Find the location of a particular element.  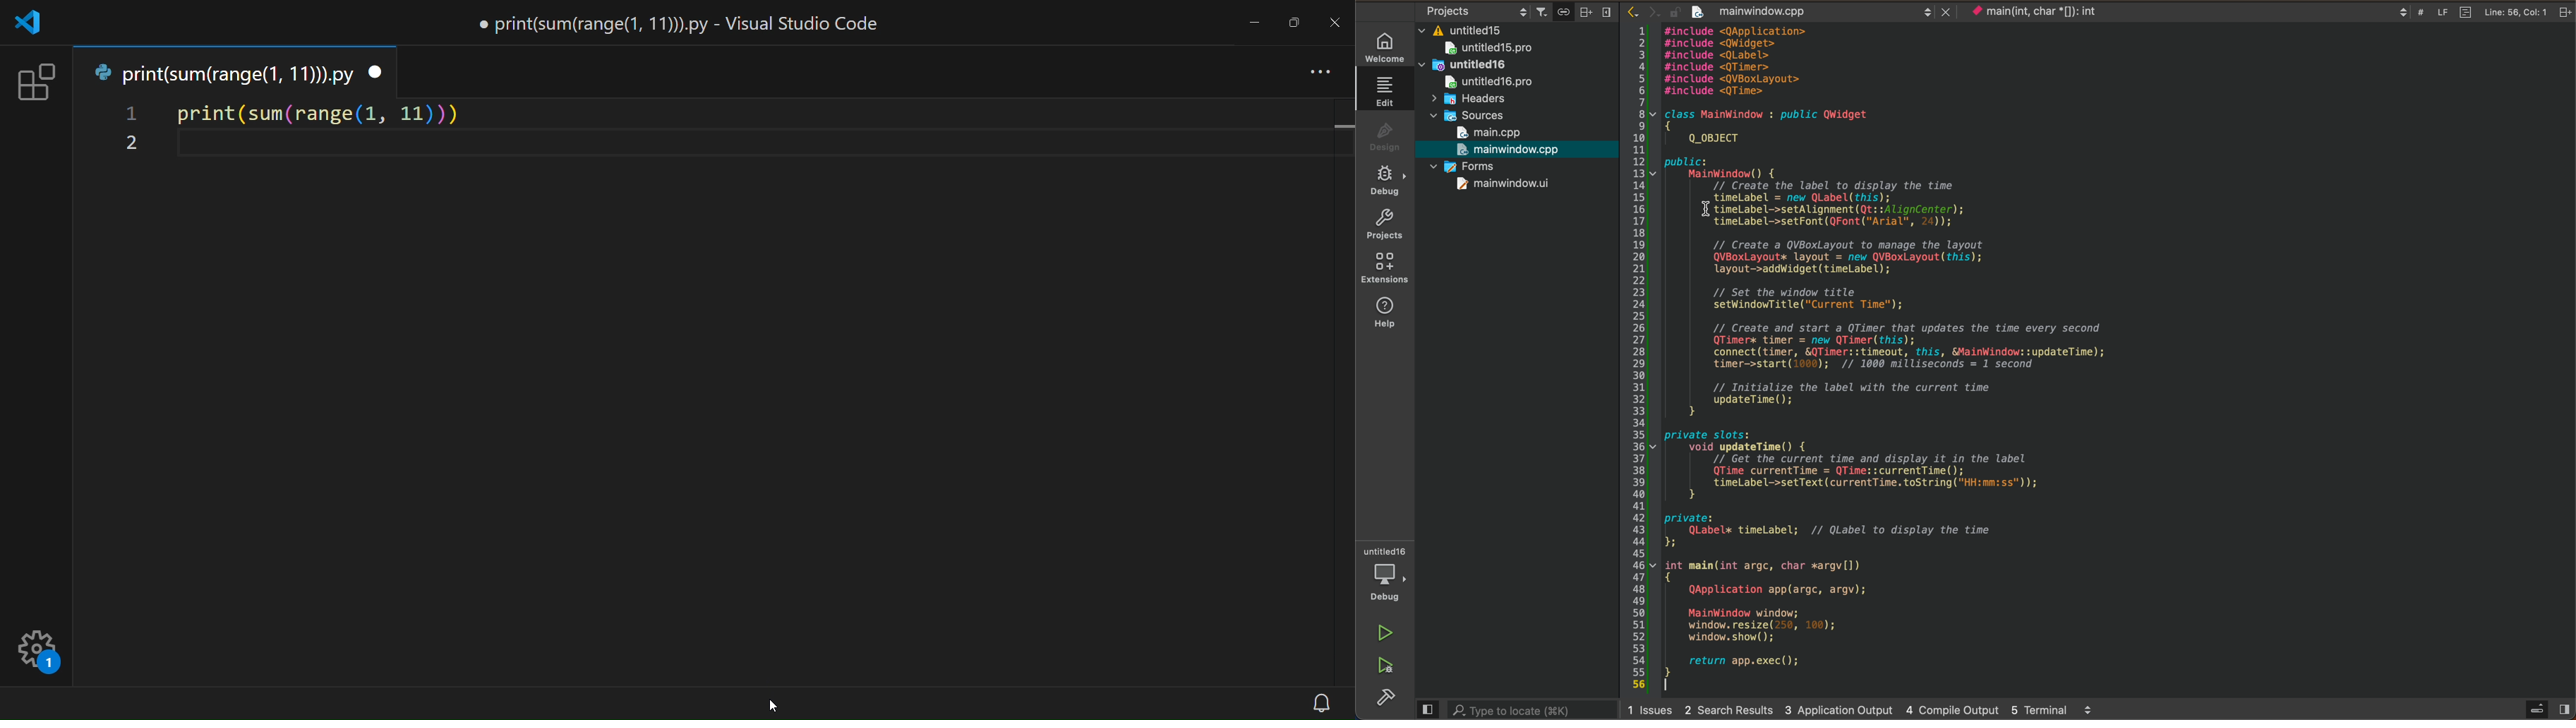

cursor is located at coordinates (771, 702).